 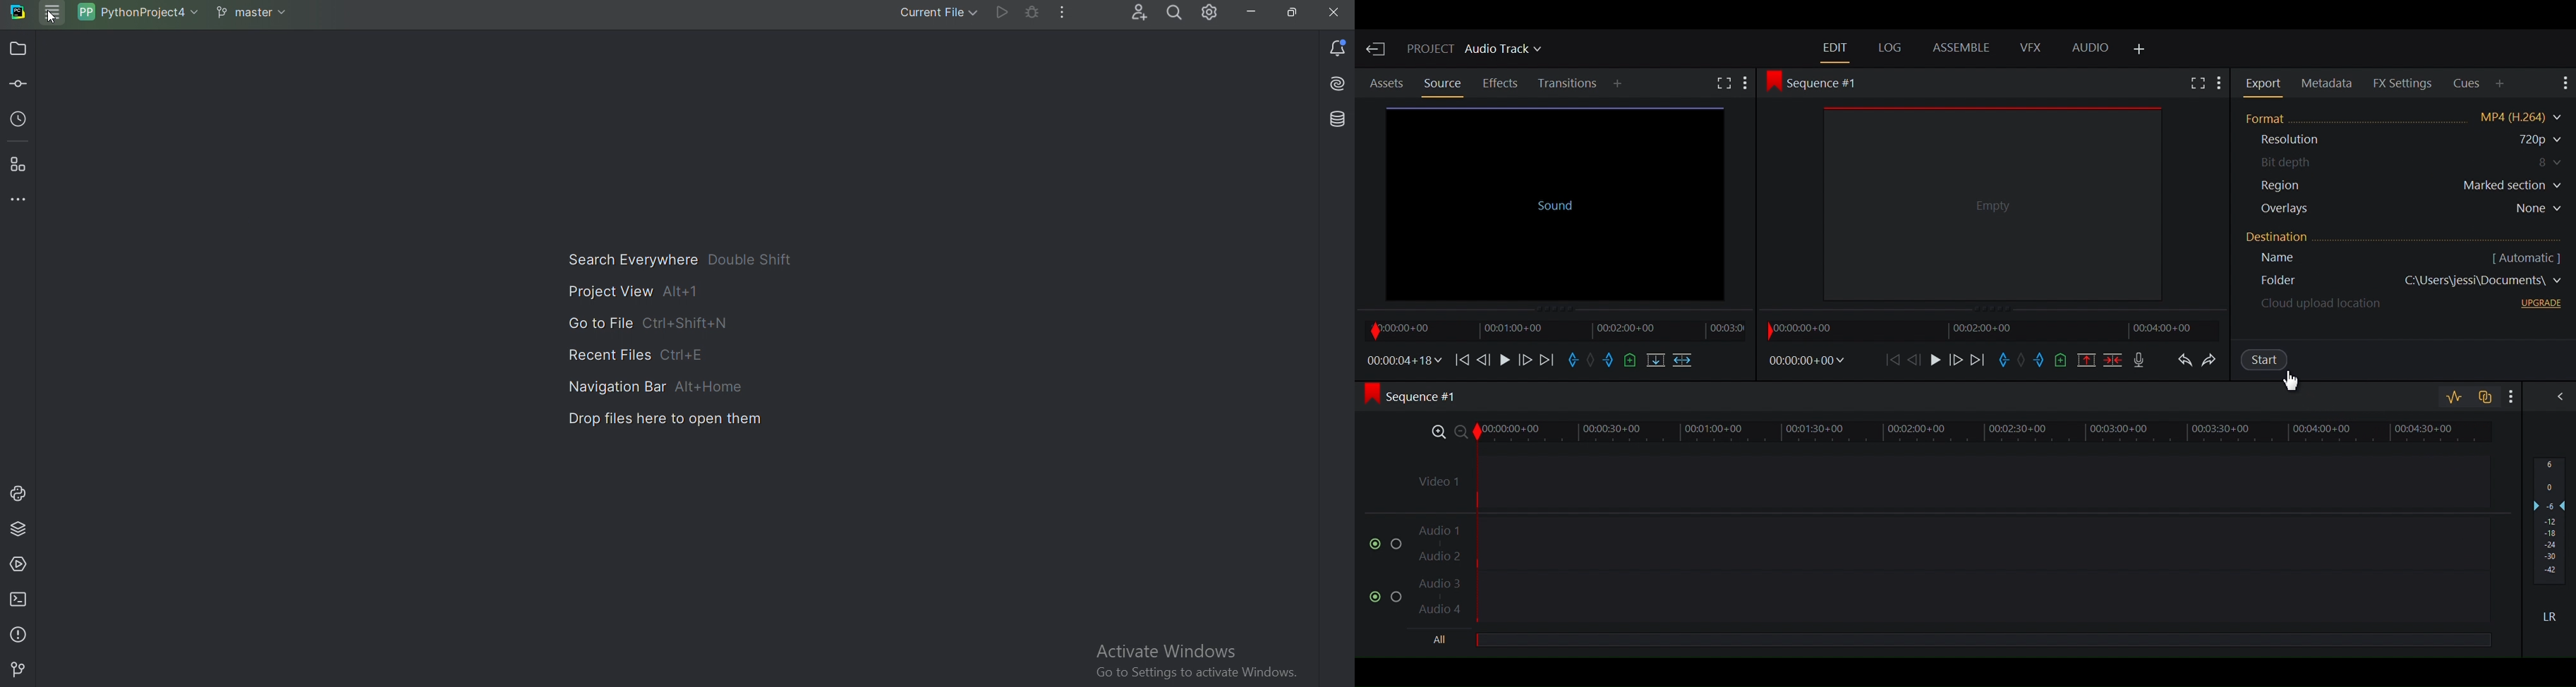 I want to click on Add Panel, so click(x=2502, y=83).